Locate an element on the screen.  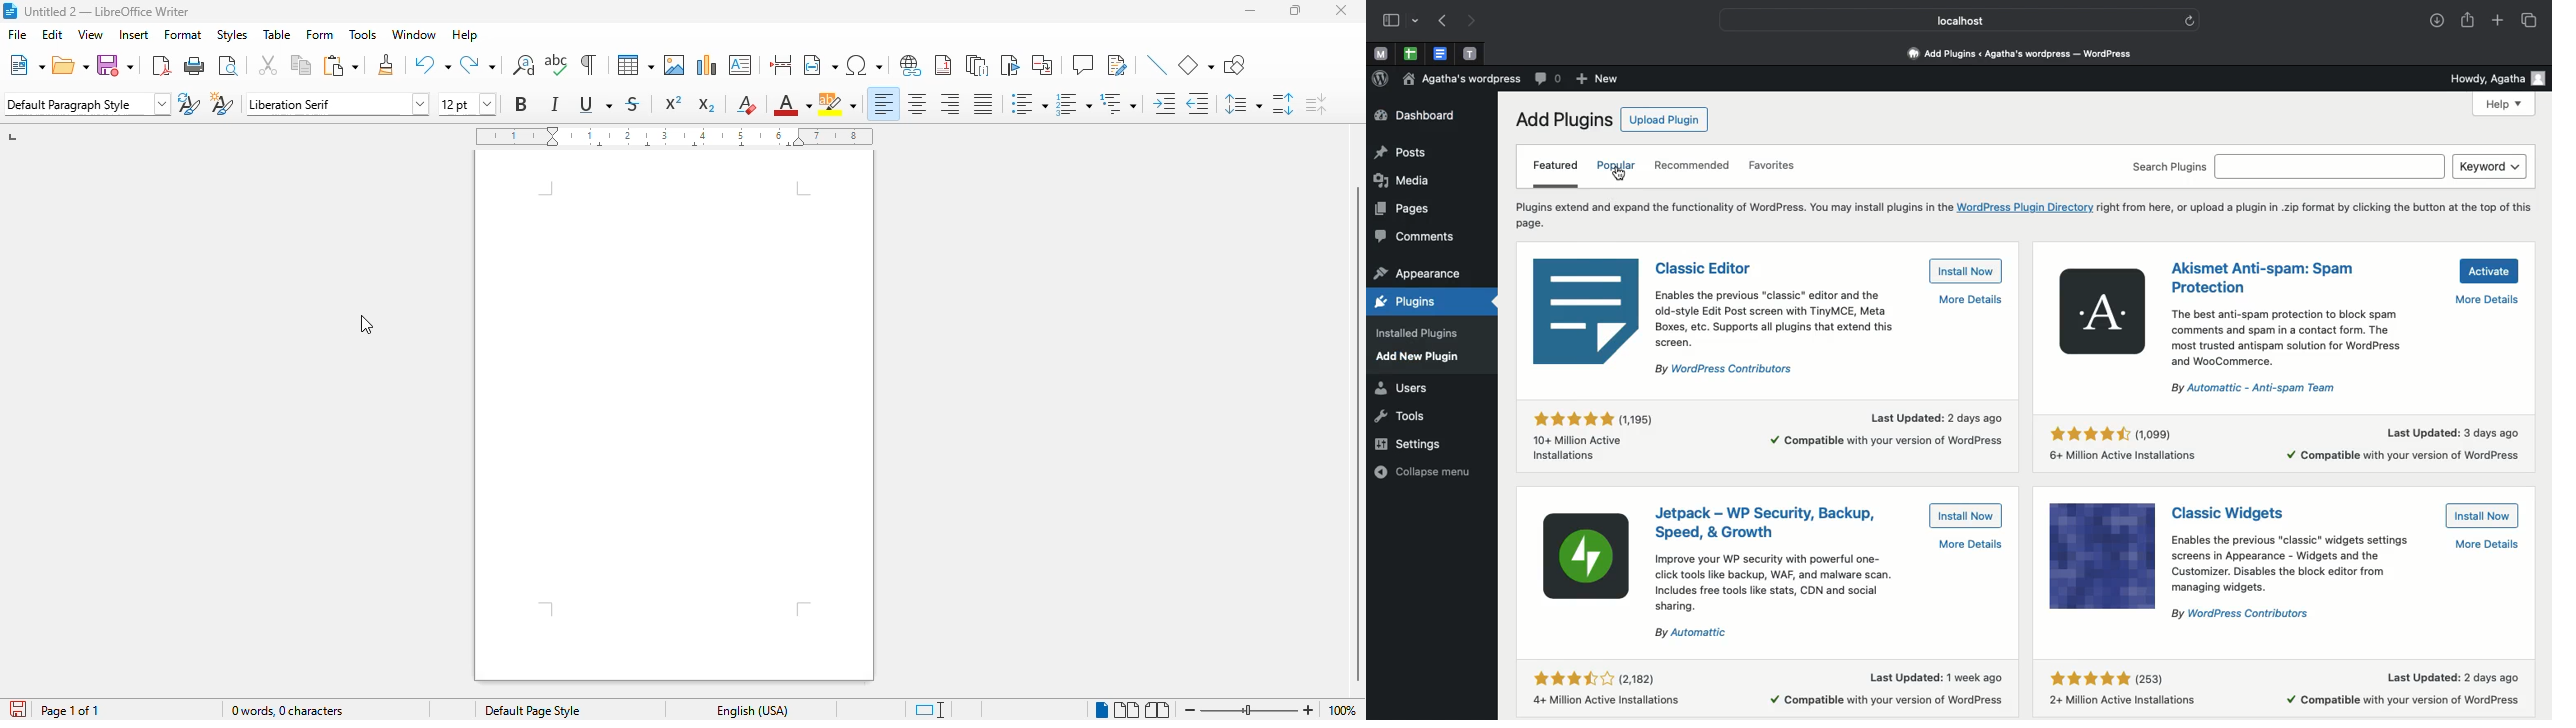
Rating is located at coordinates (1611, 690).